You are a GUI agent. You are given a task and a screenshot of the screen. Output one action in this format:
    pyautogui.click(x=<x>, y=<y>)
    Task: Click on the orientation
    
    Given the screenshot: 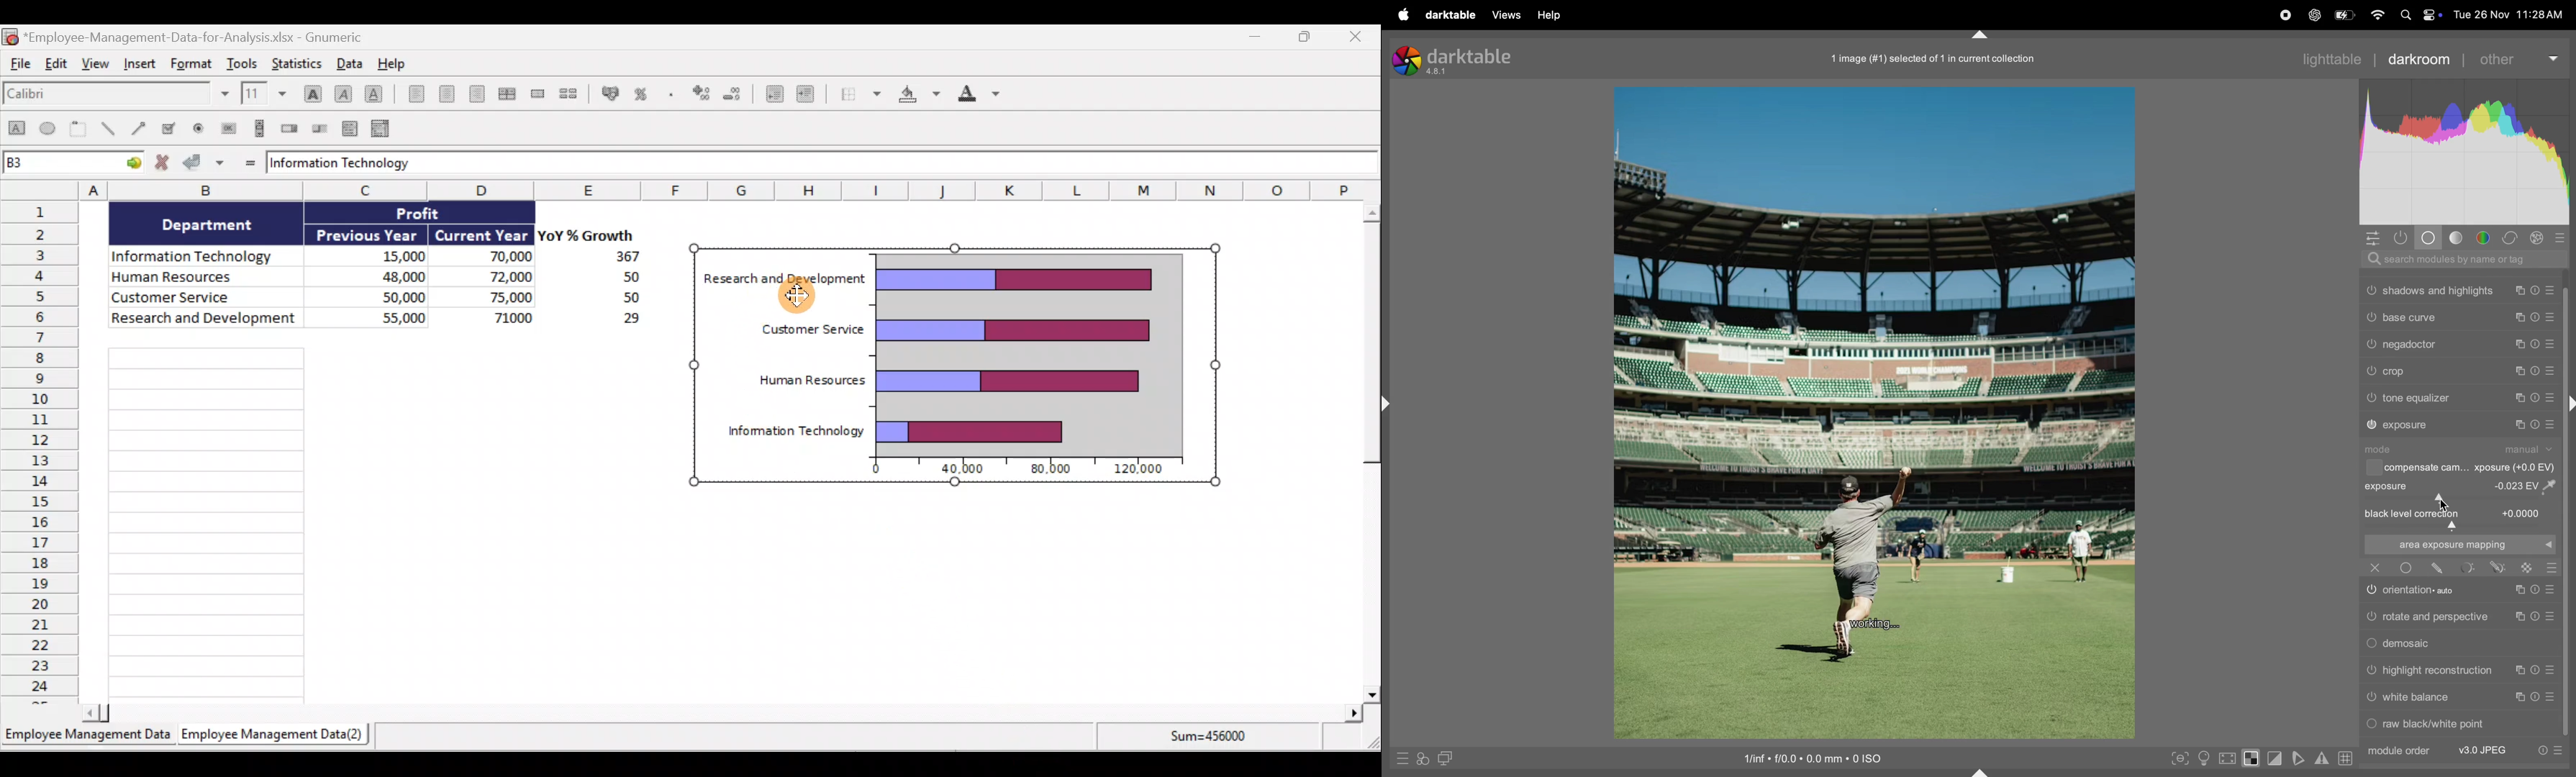 What is the action you would take?
    pyautogui.click(x=2427, y=589)
    